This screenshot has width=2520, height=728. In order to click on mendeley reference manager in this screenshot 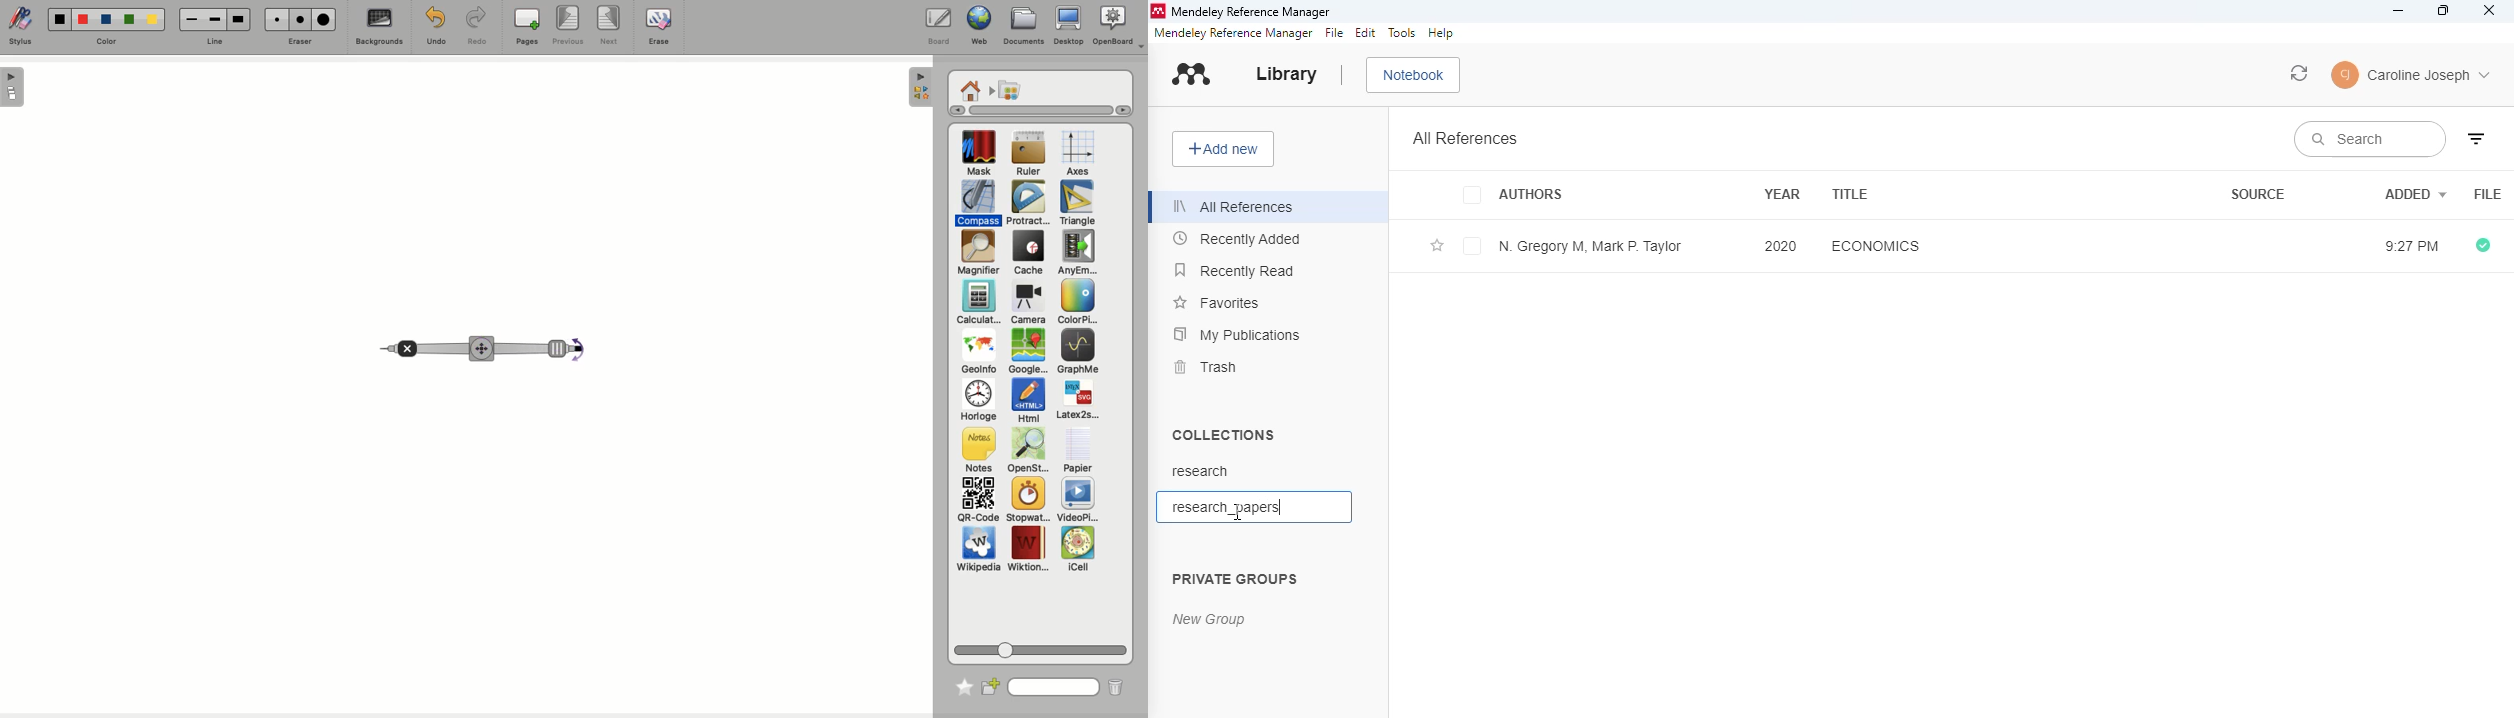, I will do `click(1250, 12)`.